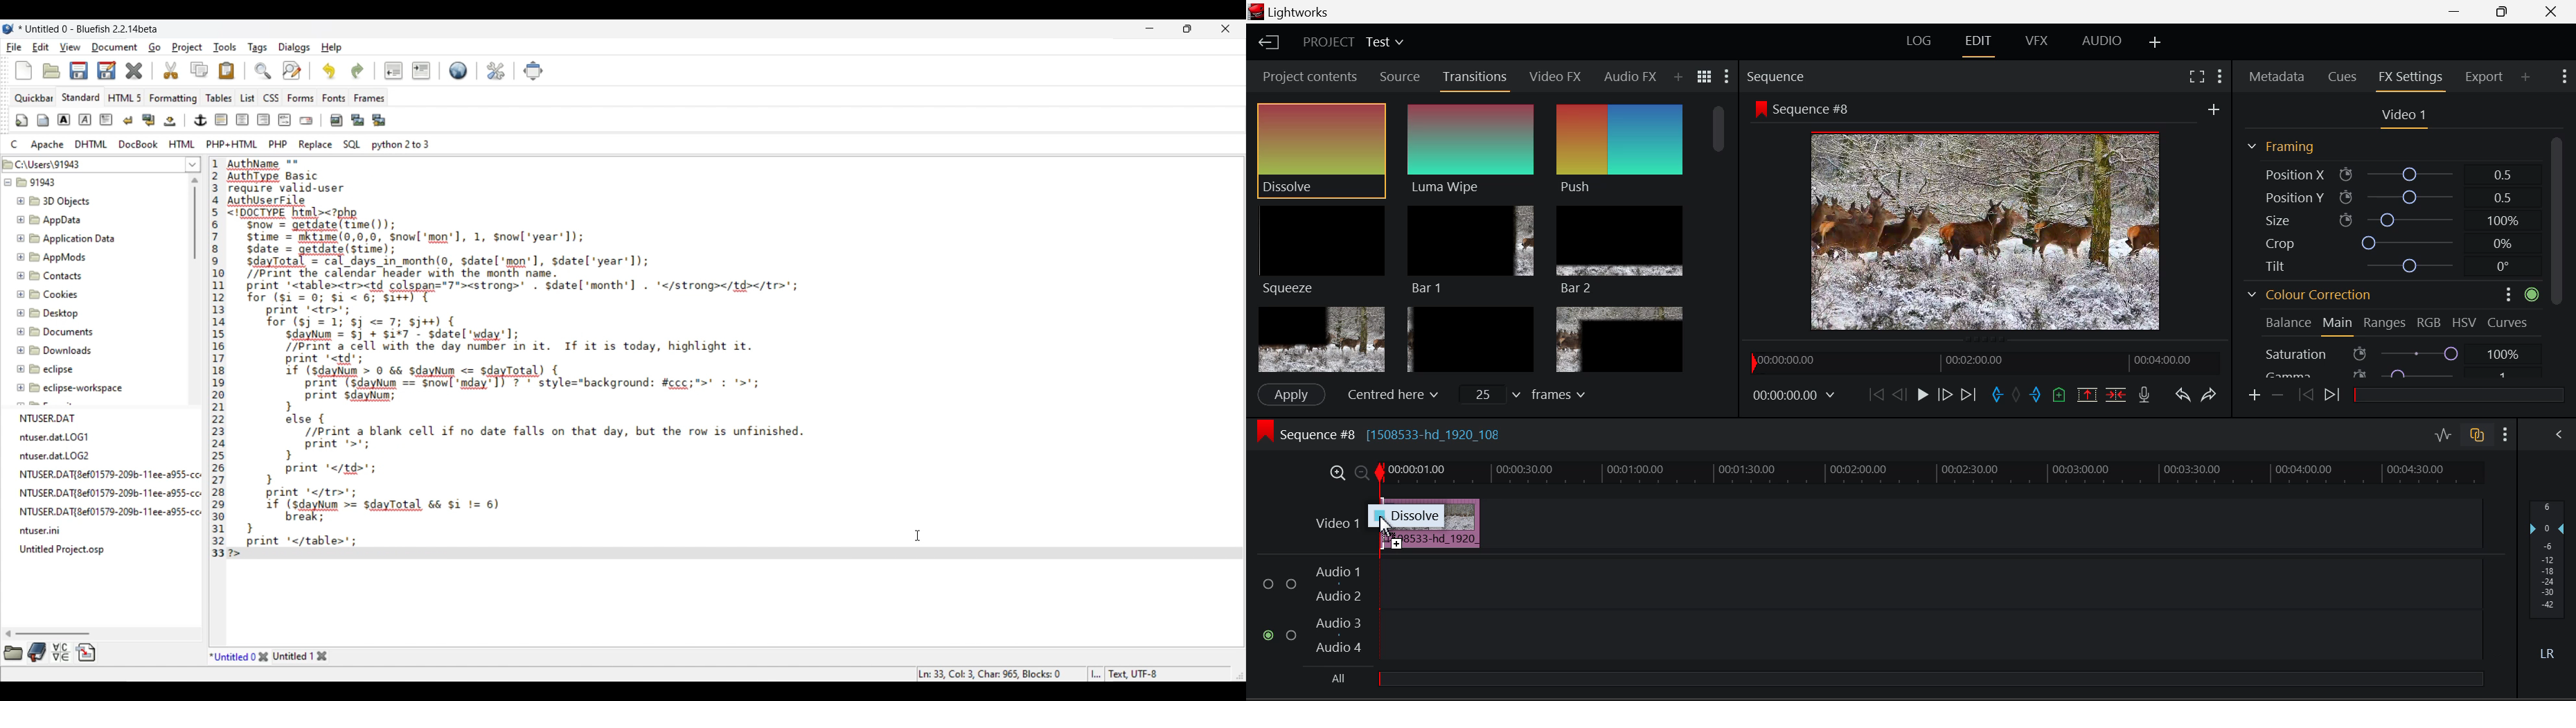  Describe the element at coordinates (1150, 29) in the screenshot. I see `Minimize` at that location.